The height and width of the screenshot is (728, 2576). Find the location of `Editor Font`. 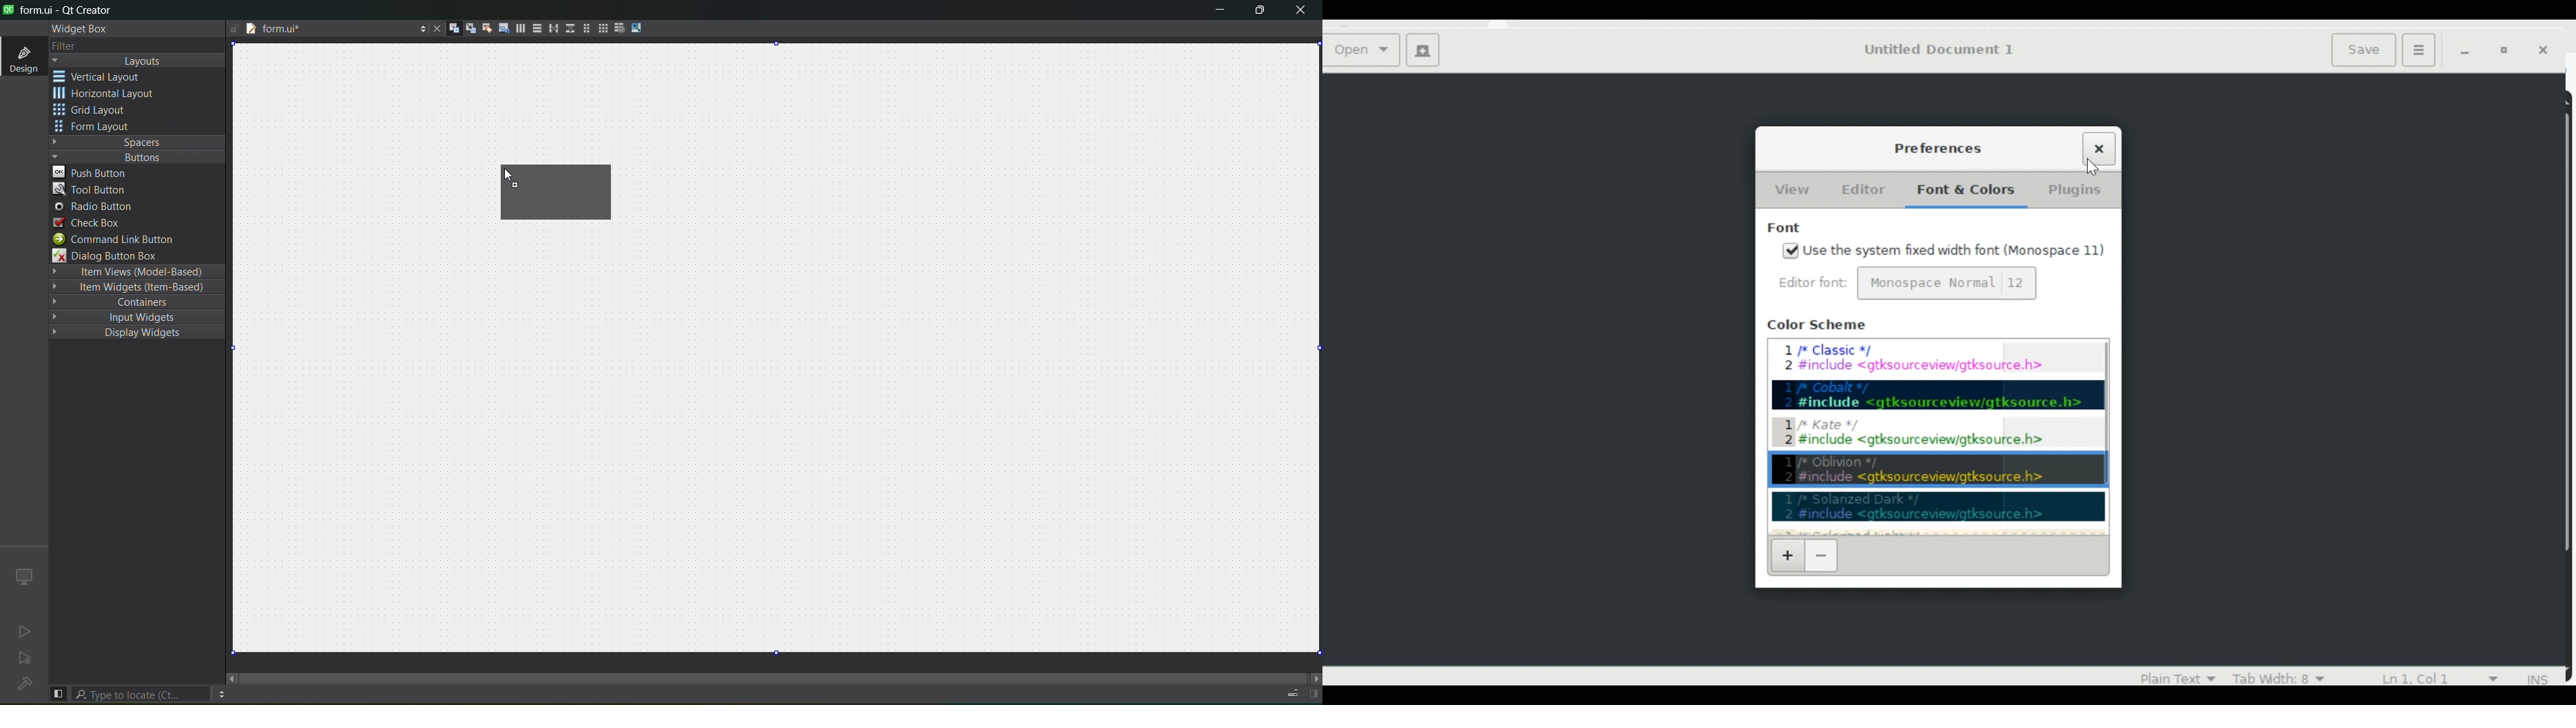

Editor Font is located at coordinates (1815, 282).